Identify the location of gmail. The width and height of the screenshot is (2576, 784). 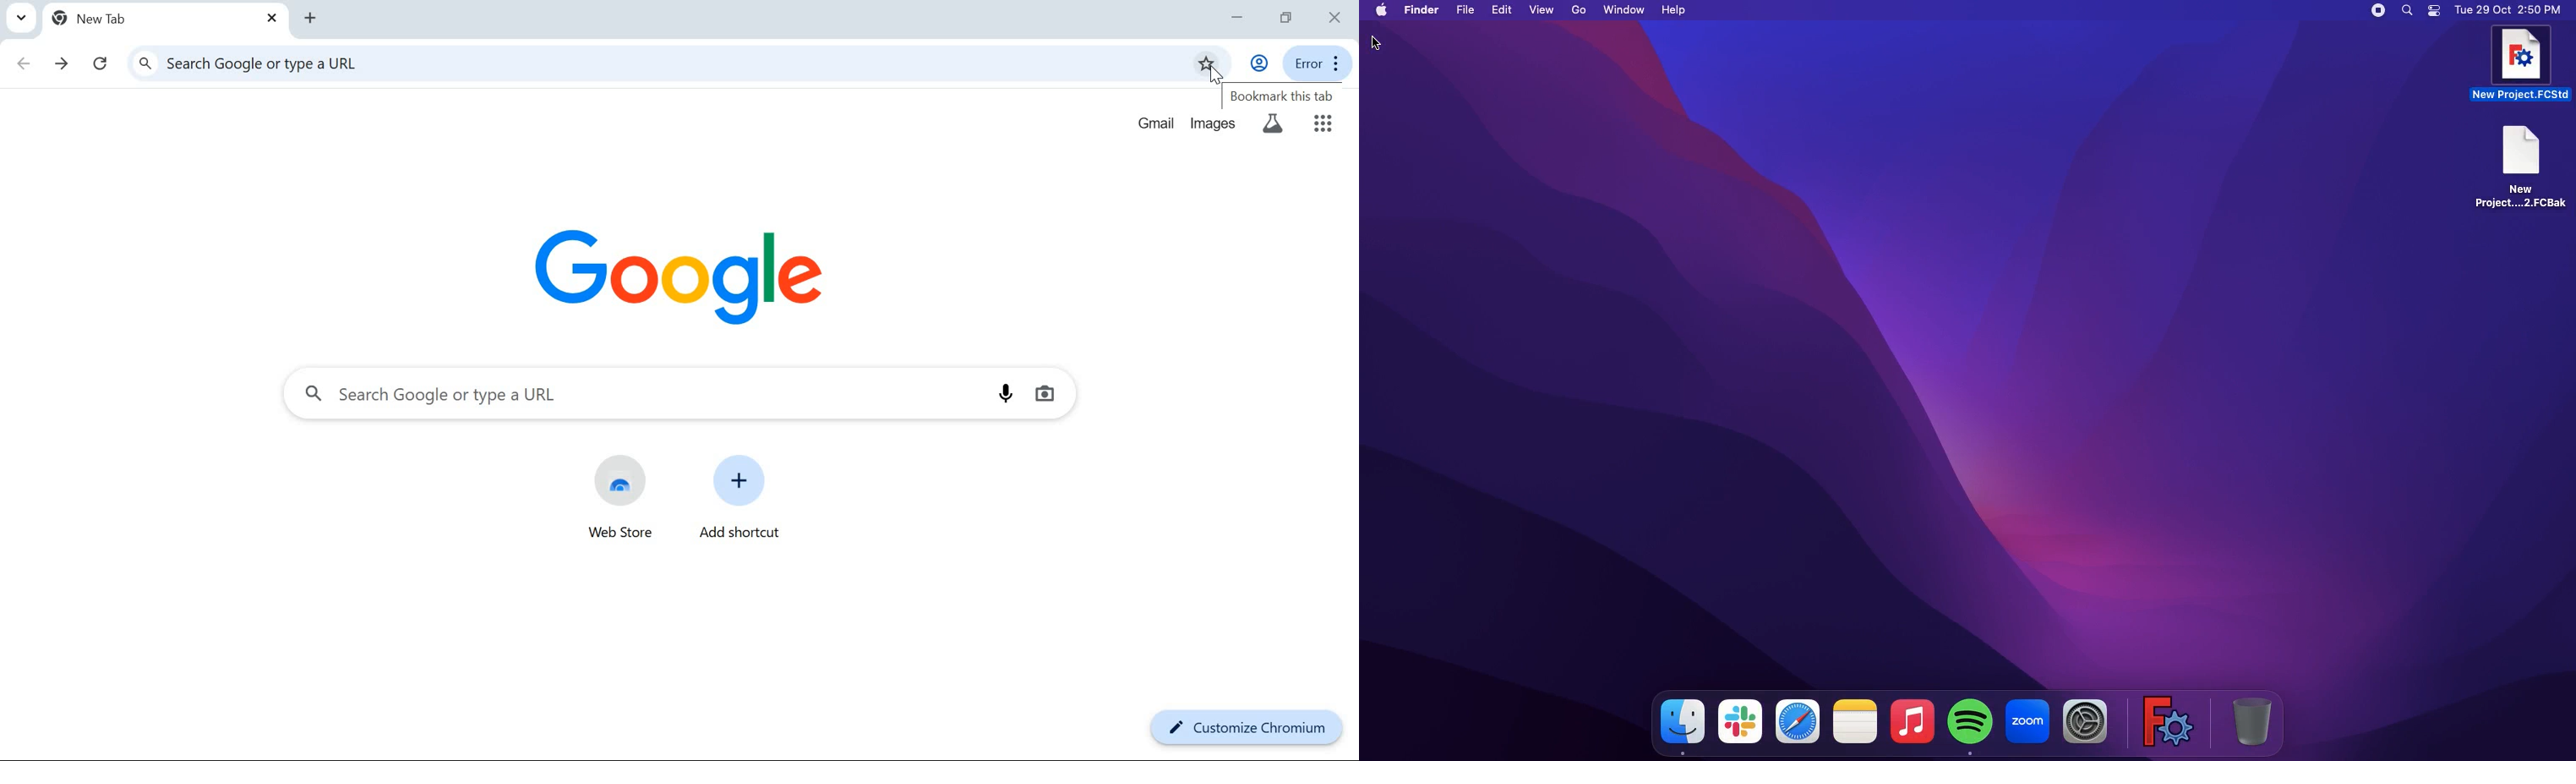
(1155, 125).